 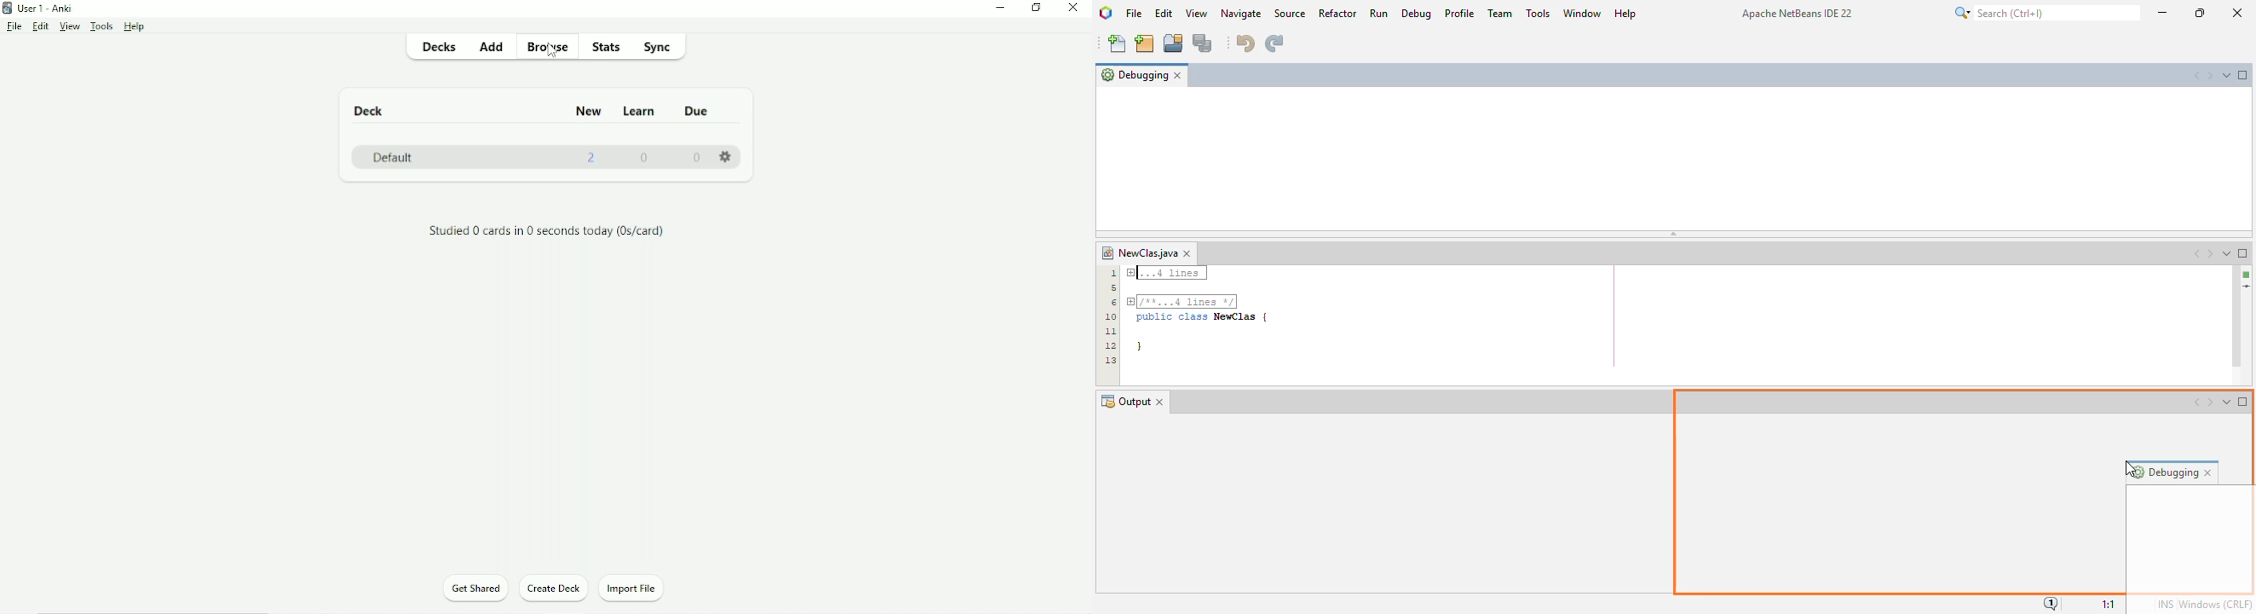 I want to click on Cursor, so click(x=552, y=56).